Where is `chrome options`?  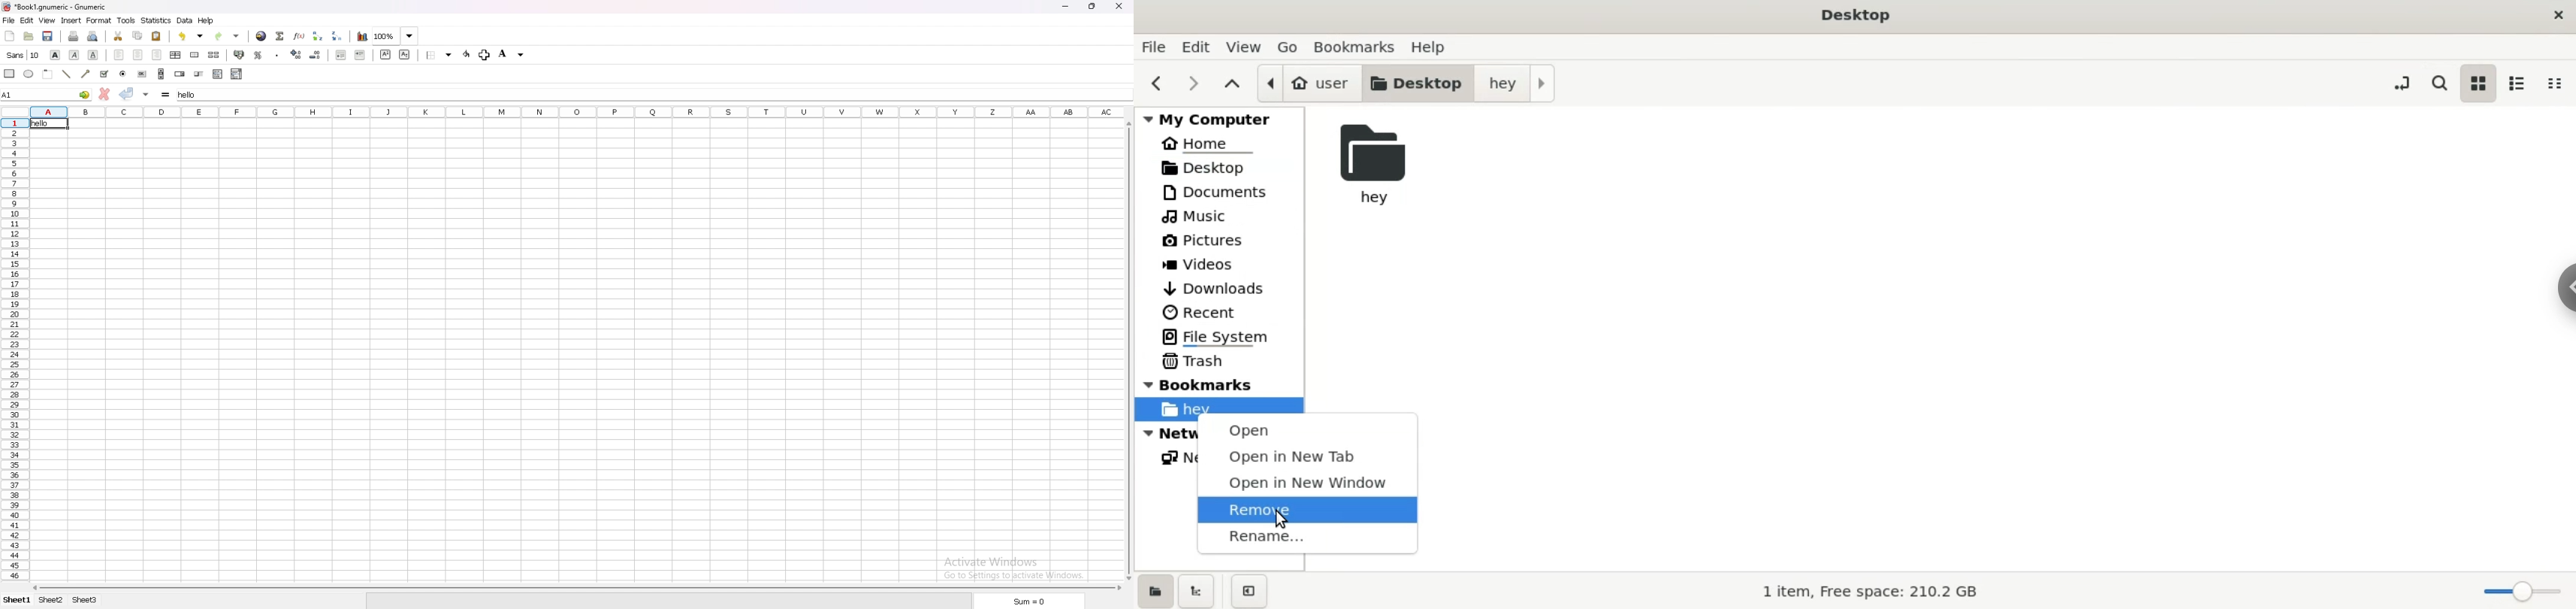 chrome options is located at coordinates (2561, 289).